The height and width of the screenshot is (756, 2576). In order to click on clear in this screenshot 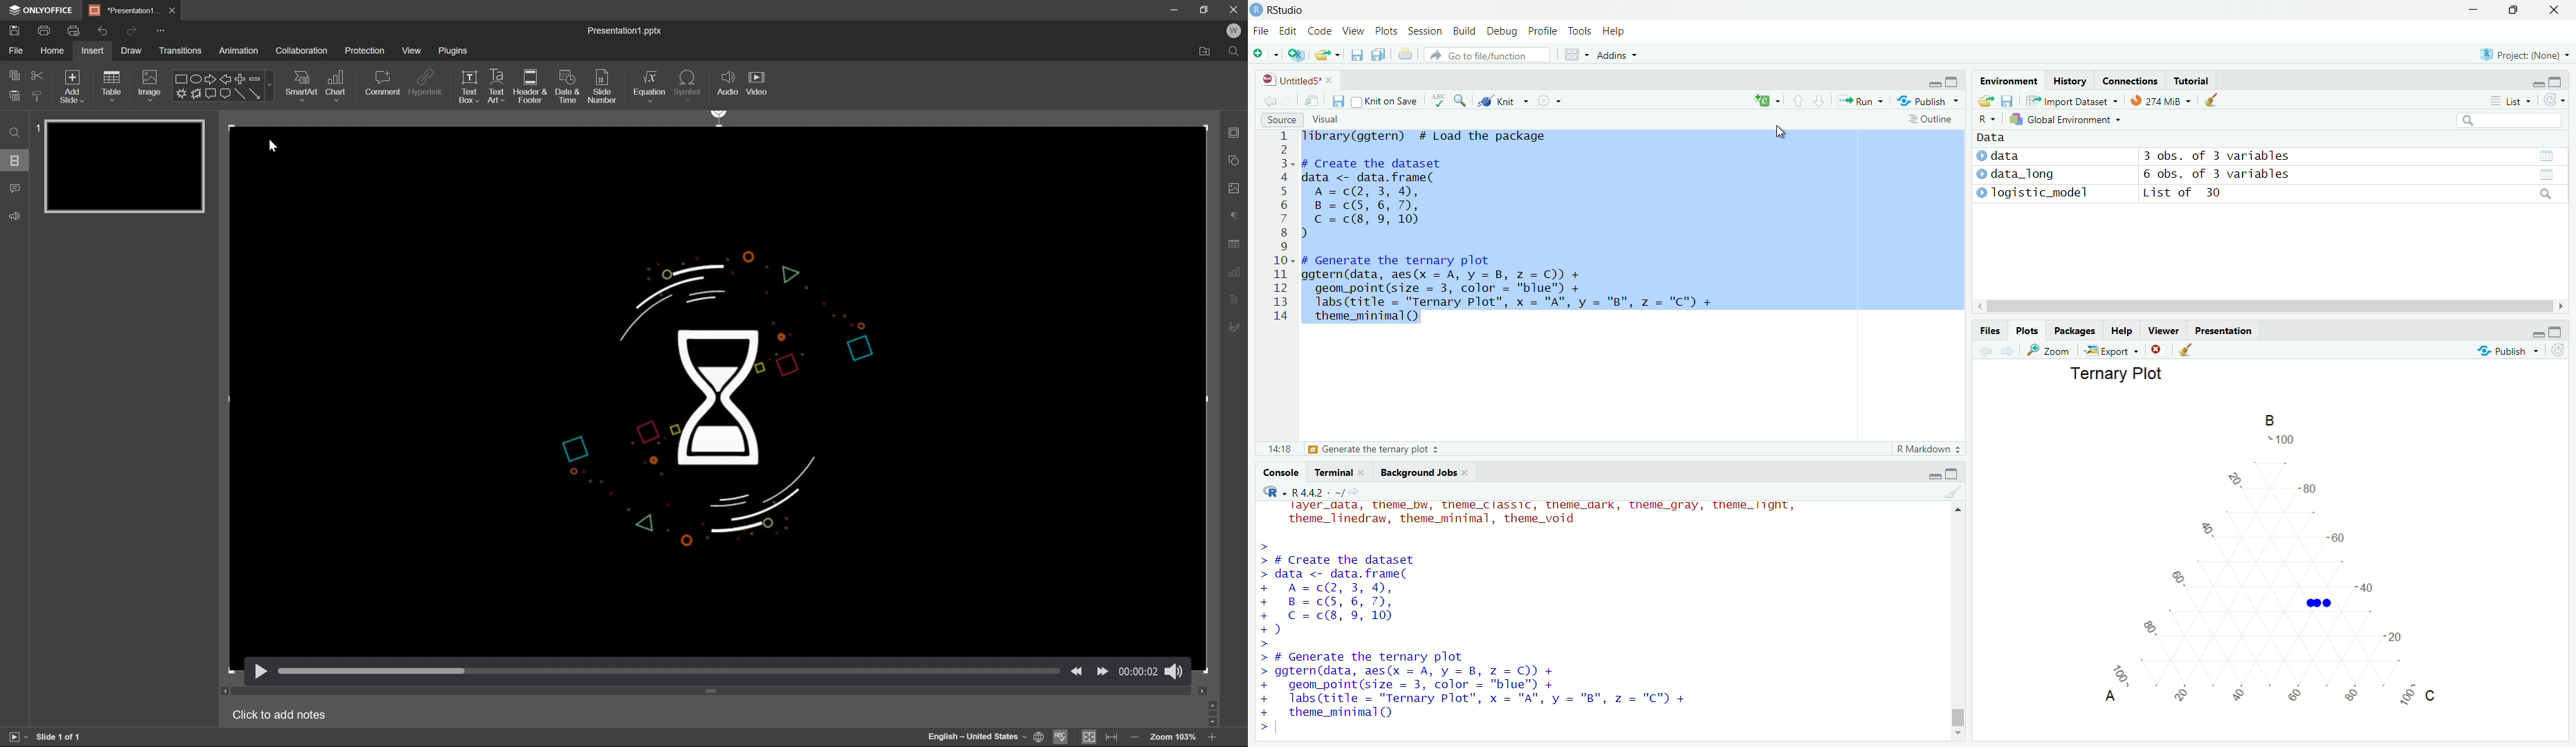, I will do `click(2219, 102)`.